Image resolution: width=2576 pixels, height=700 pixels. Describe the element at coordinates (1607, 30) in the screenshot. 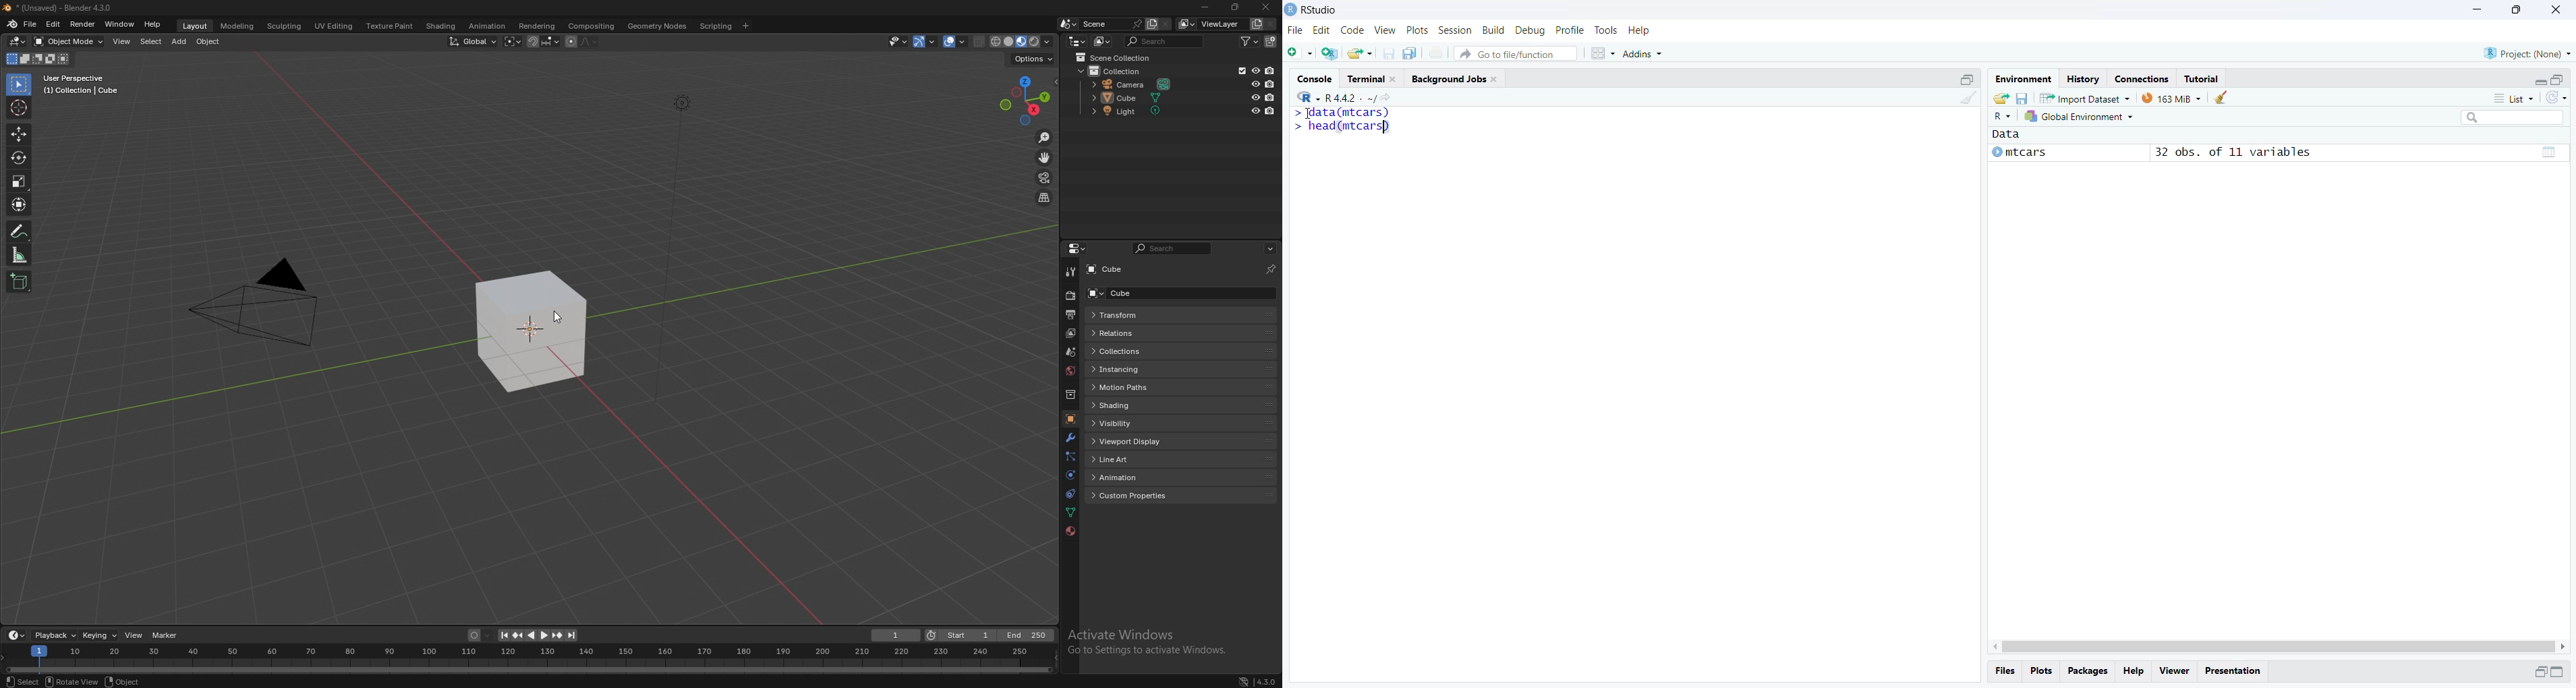

I see `tools` at that location.